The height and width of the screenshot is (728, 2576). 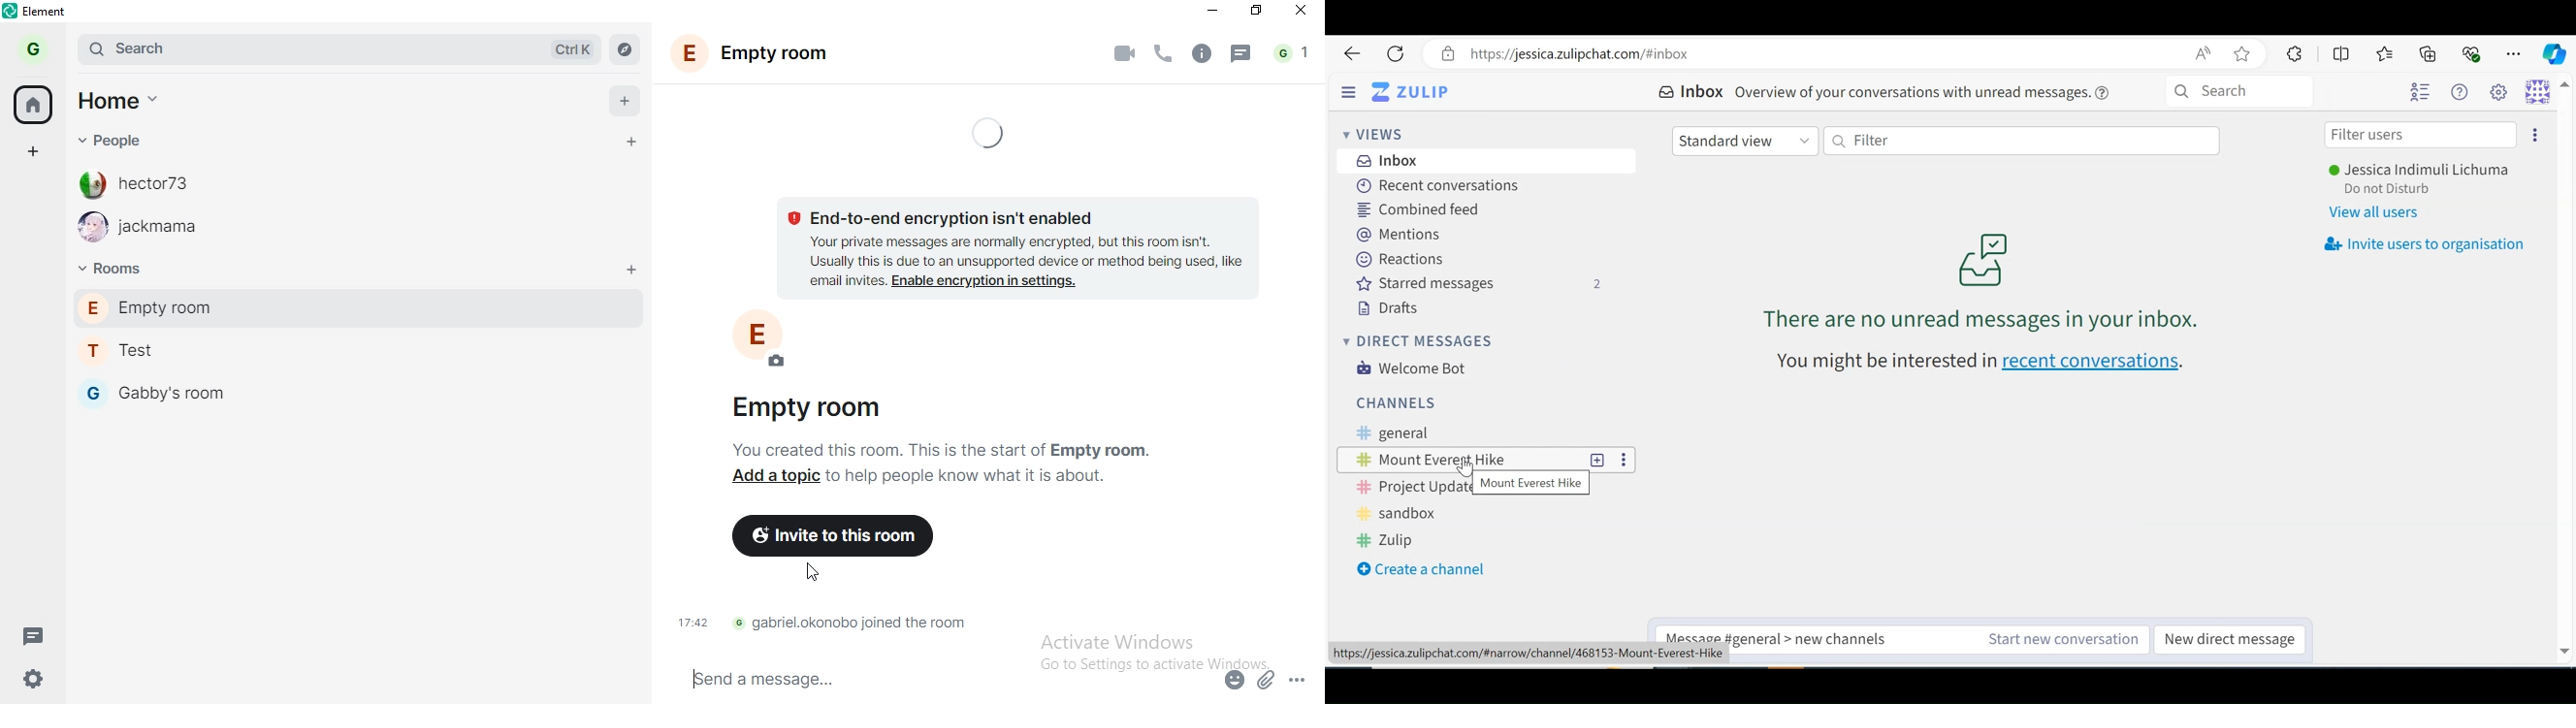 I want to click on Reload, so click(x=1396, y=54).